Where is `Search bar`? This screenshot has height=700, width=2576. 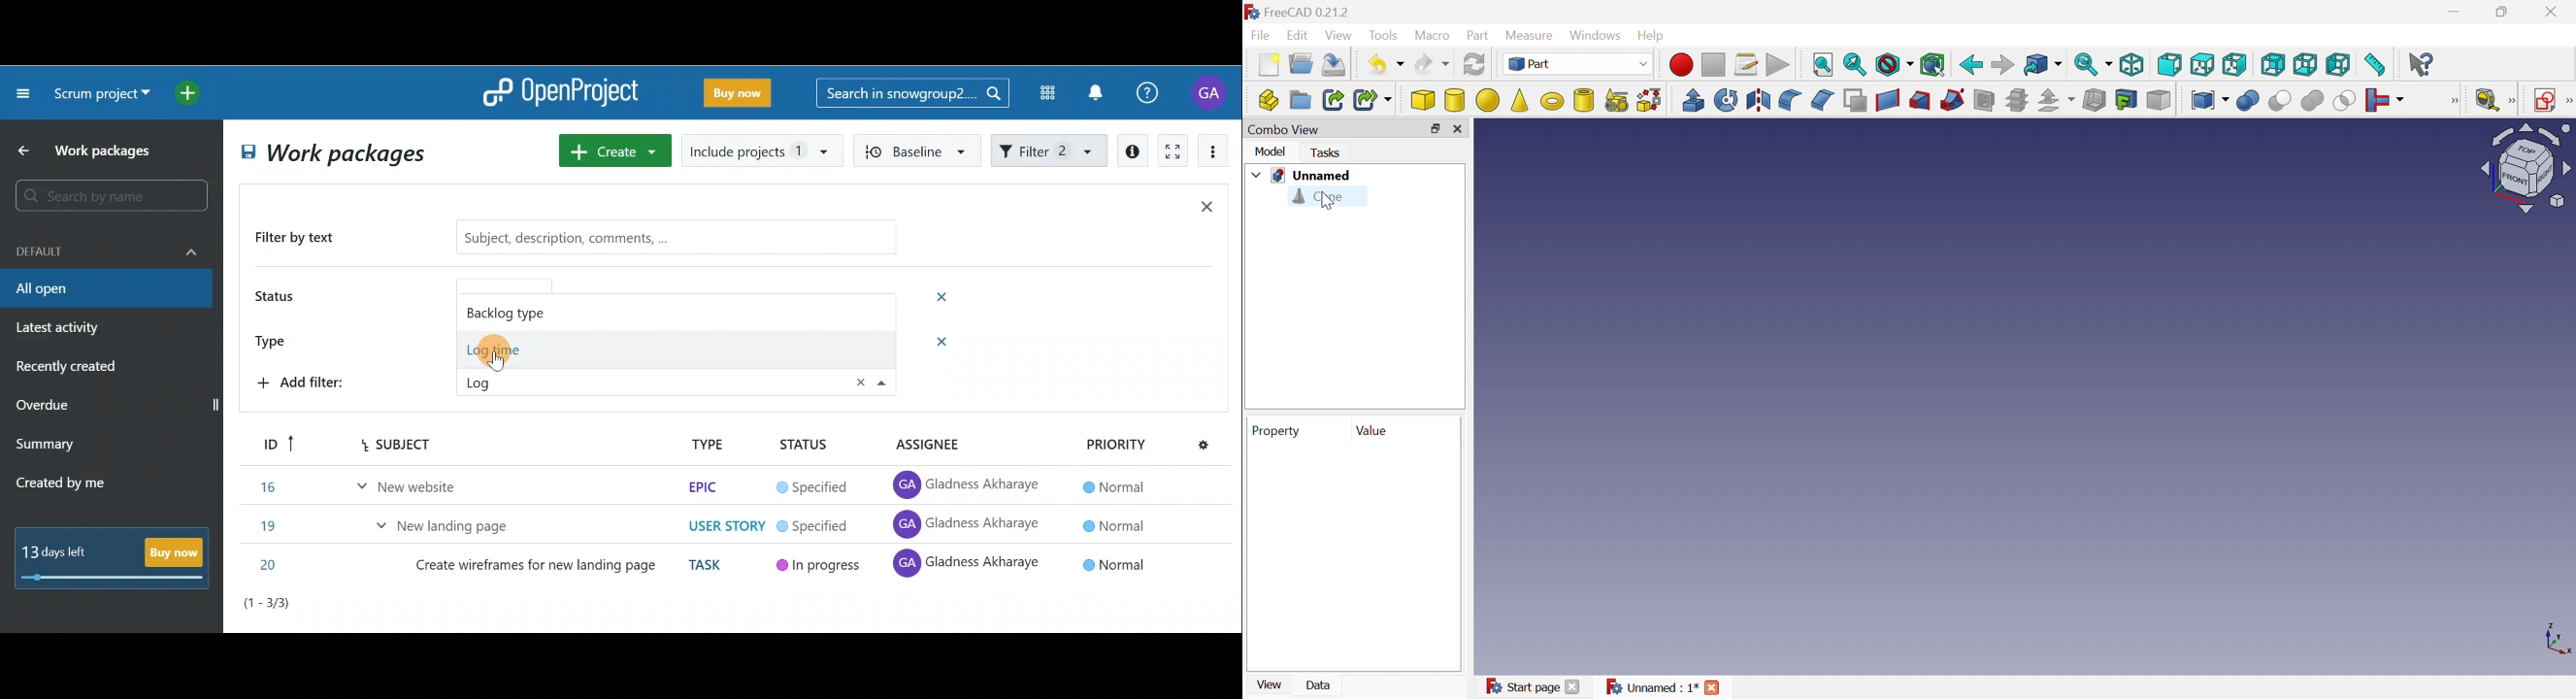 Search bar is located at coordinates (115, 195).